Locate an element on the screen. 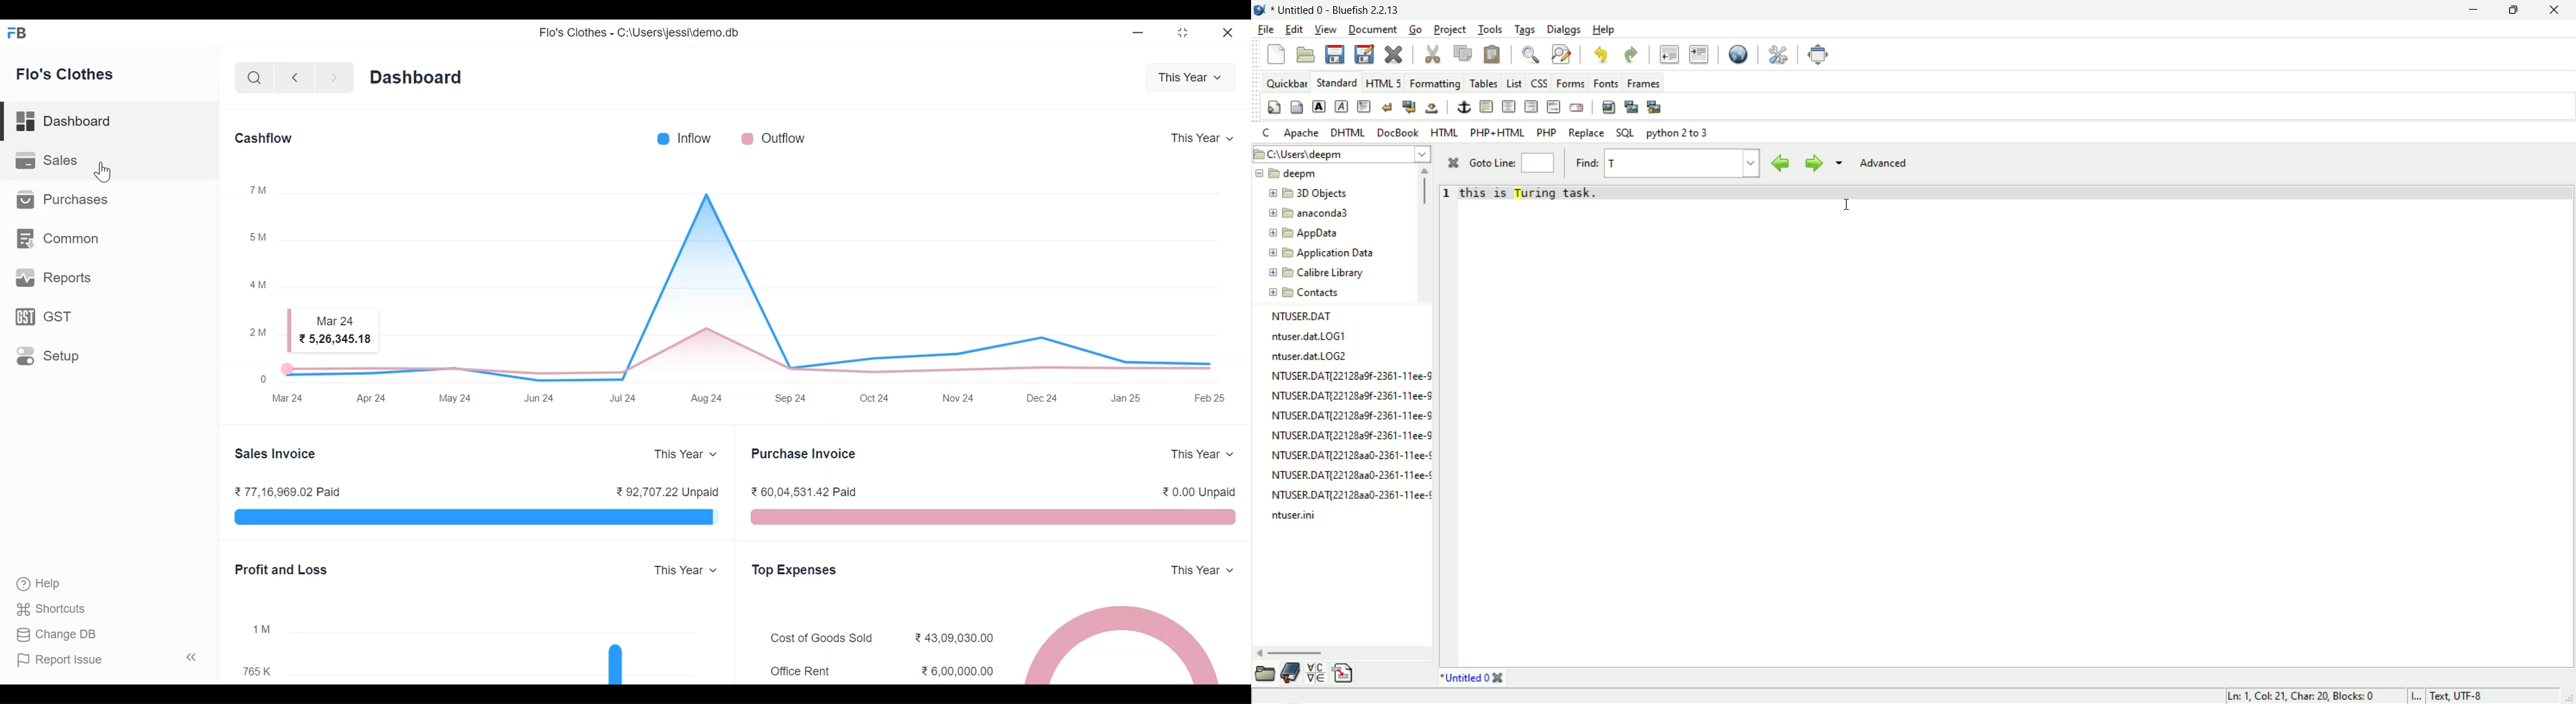 The image size is (2576, 728). center is located at coordinates (1510, 107).